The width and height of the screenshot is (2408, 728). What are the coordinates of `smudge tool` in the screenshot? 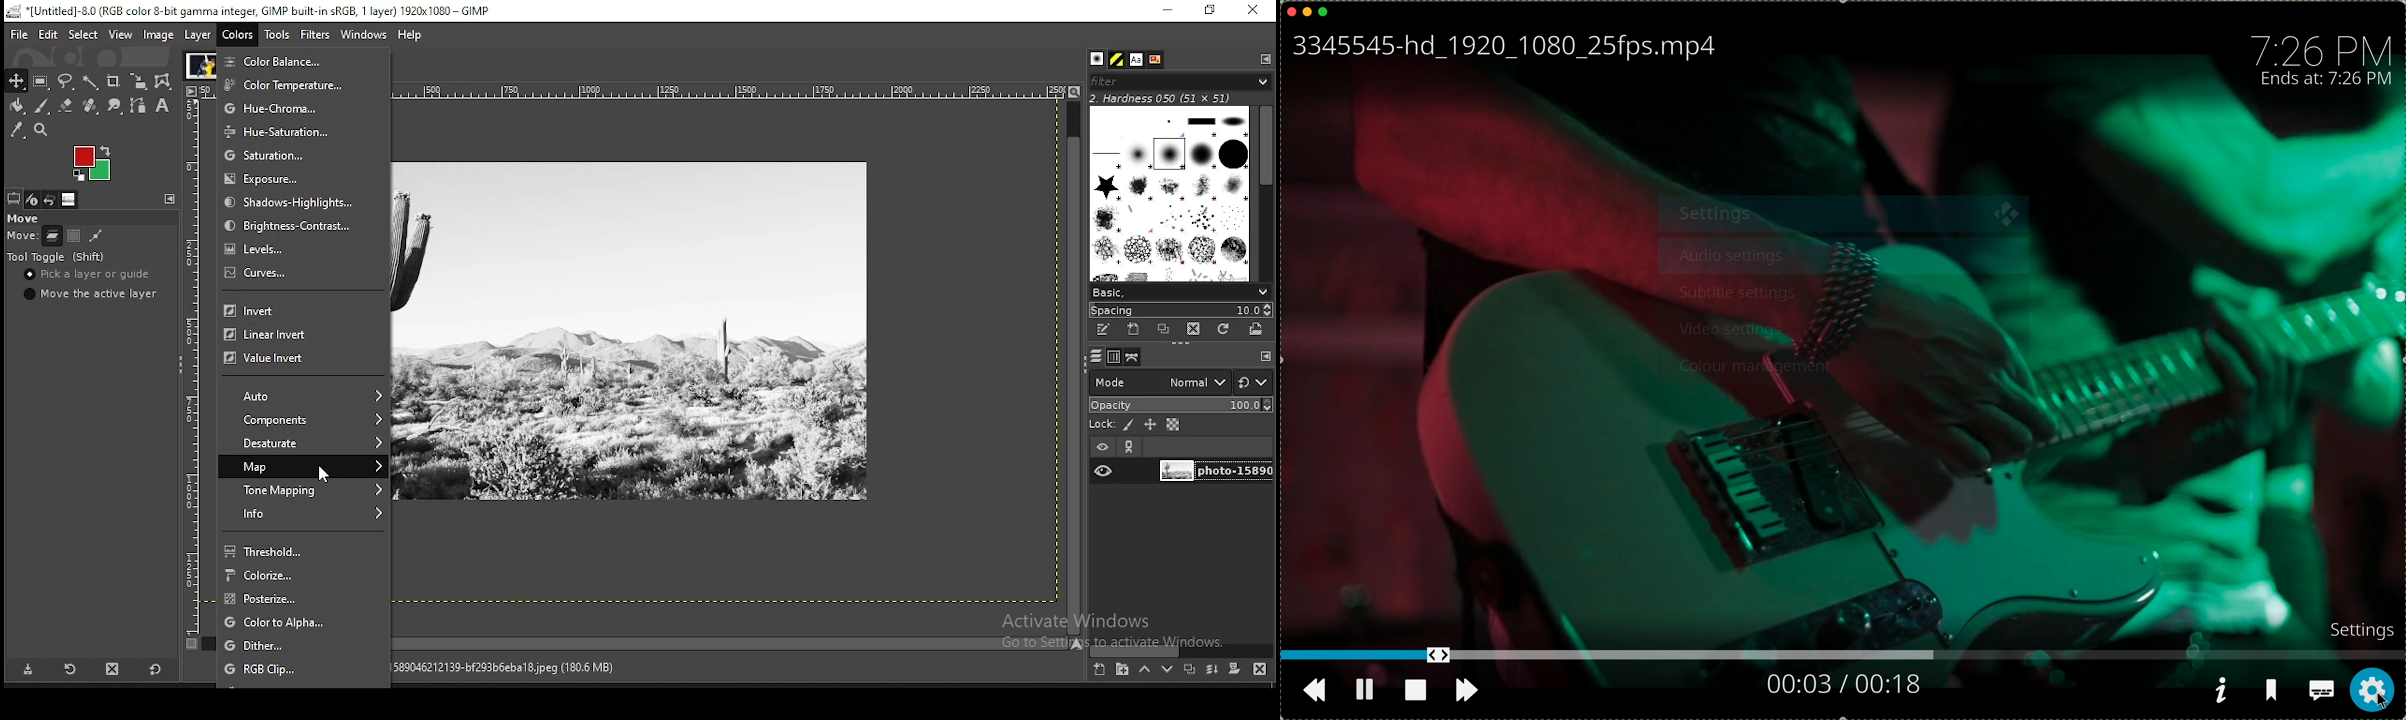 It's located at (115, 104).